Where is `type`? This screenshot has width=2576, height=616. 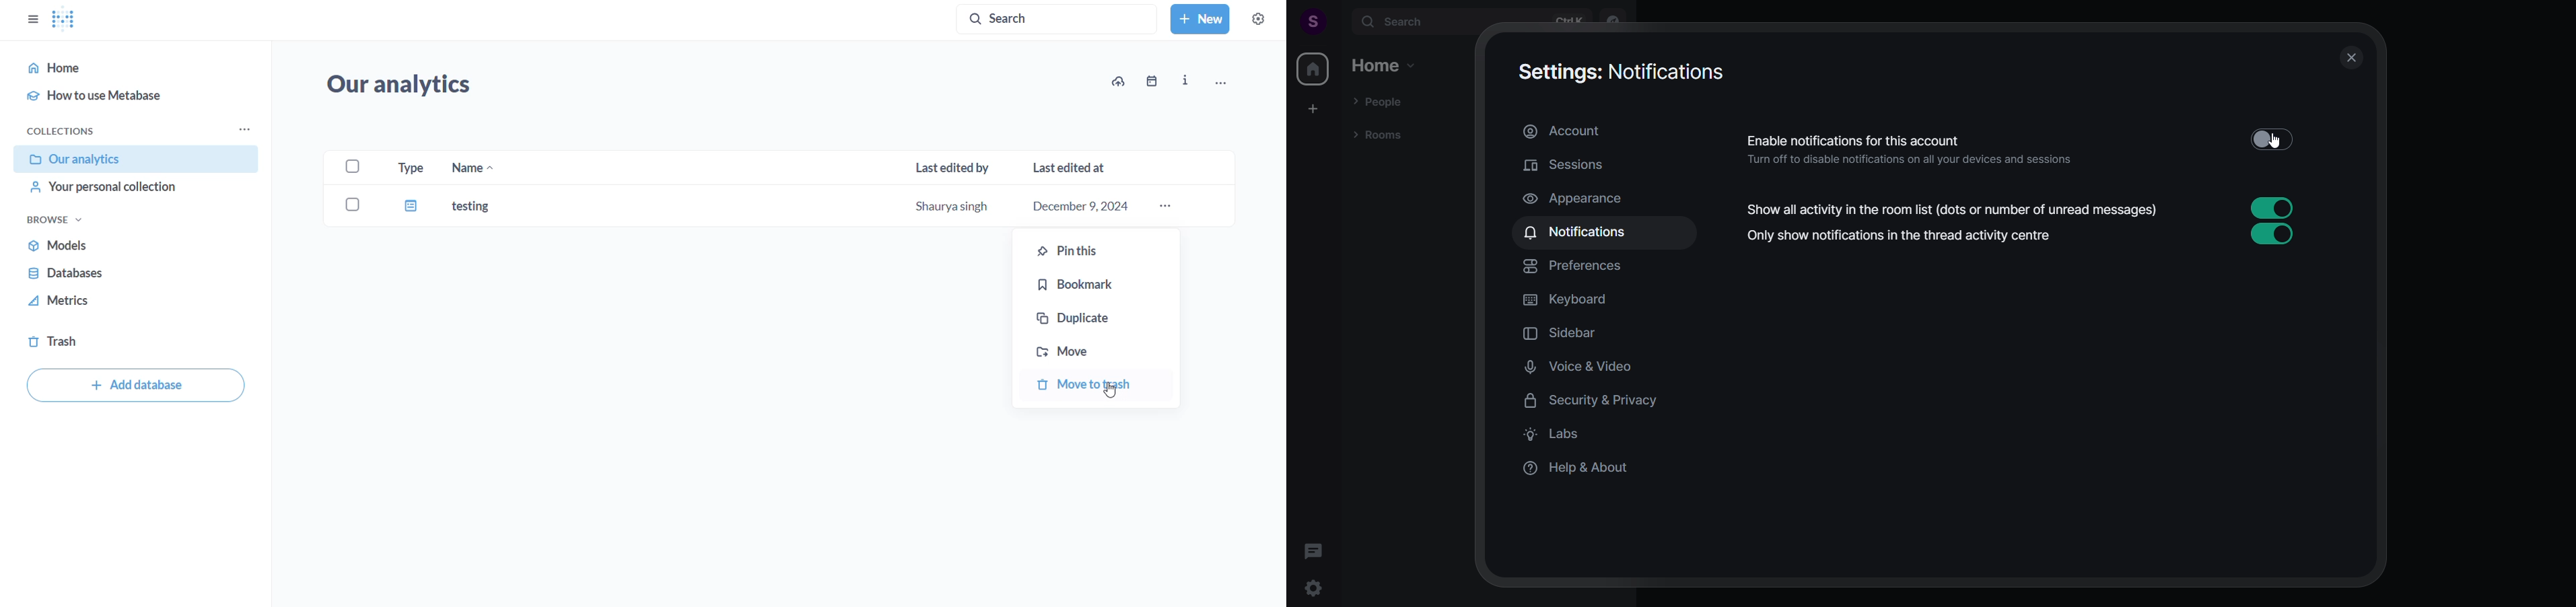
type is located at coordinates (410, 167).